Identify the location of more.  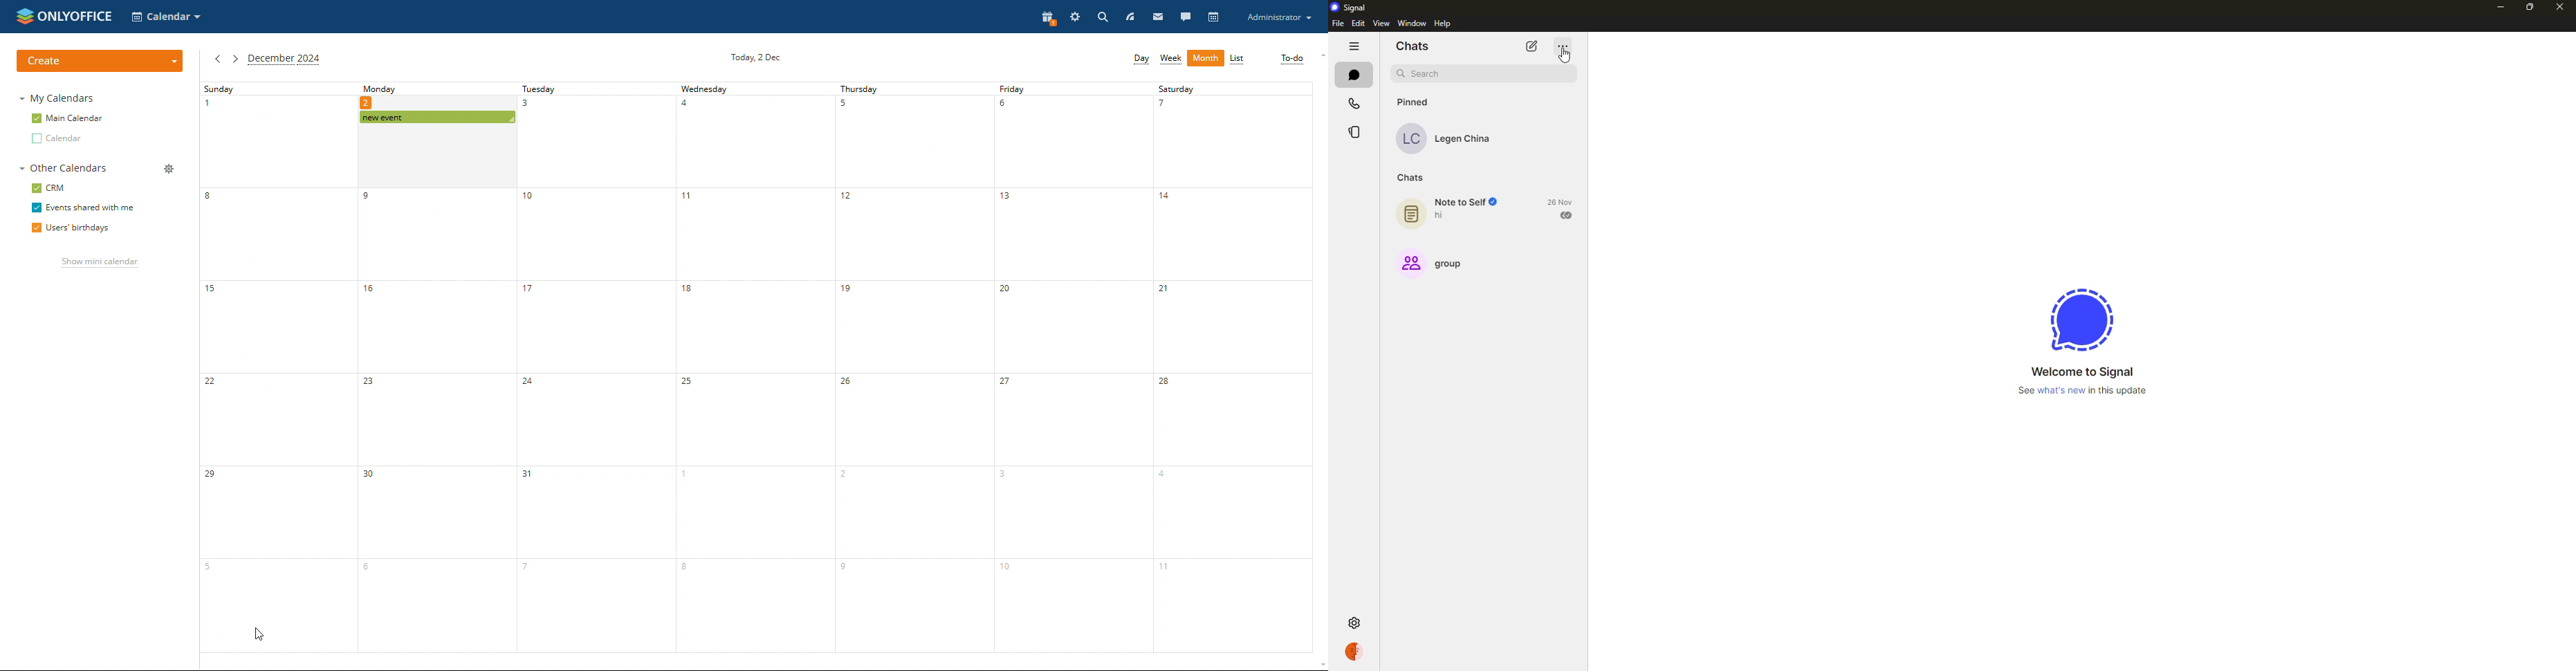
(1563, 46).